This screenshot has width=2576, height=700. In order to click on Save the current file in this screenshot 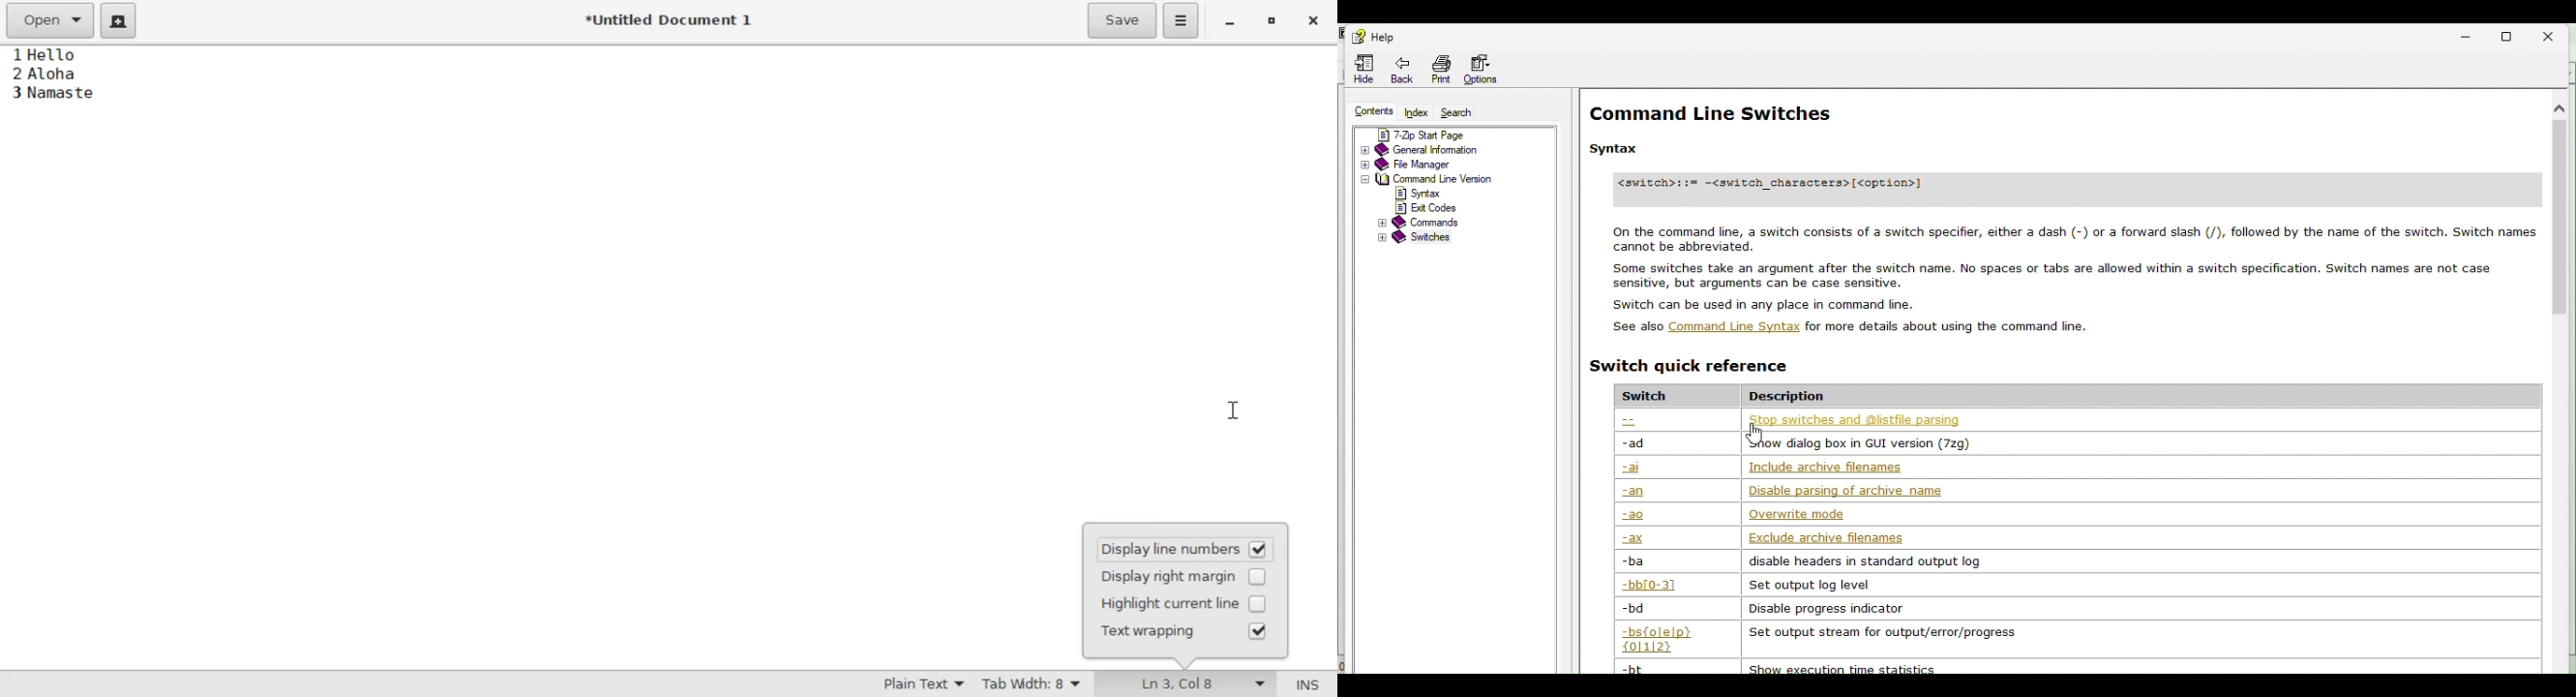, I will do `click(1122, 21)`.